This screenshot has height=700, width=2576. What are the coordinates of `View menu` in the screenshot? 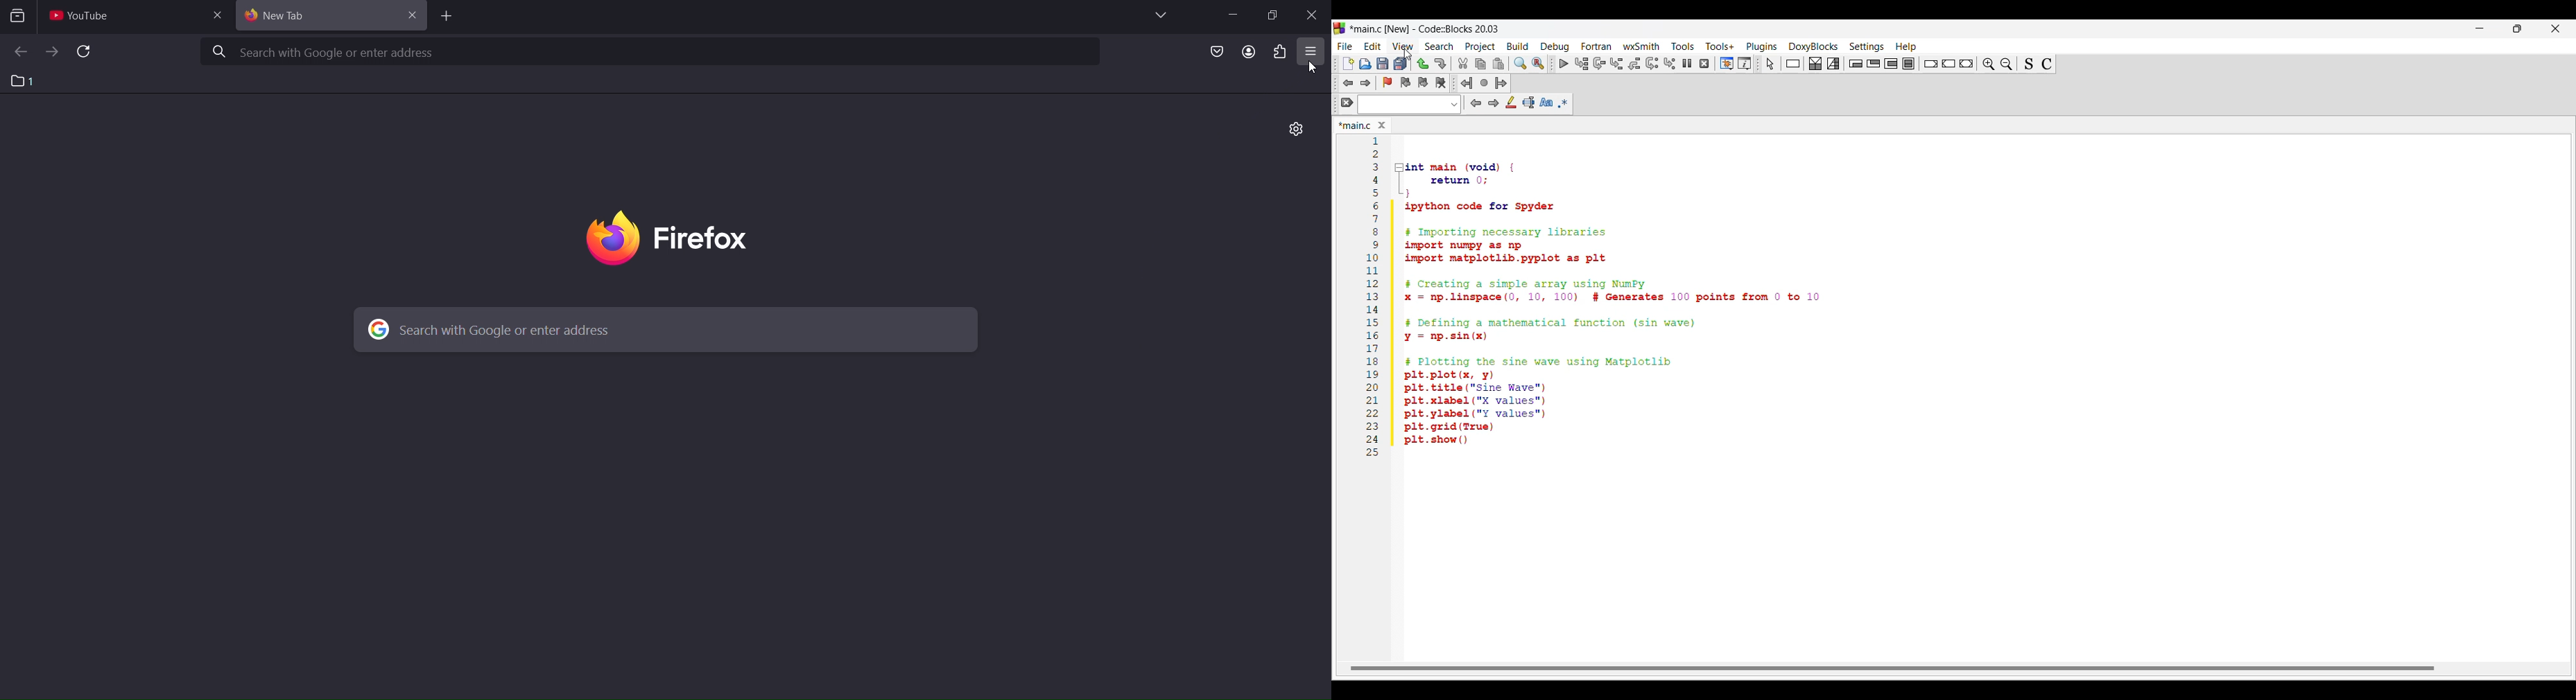 It's located at (1403, 46).